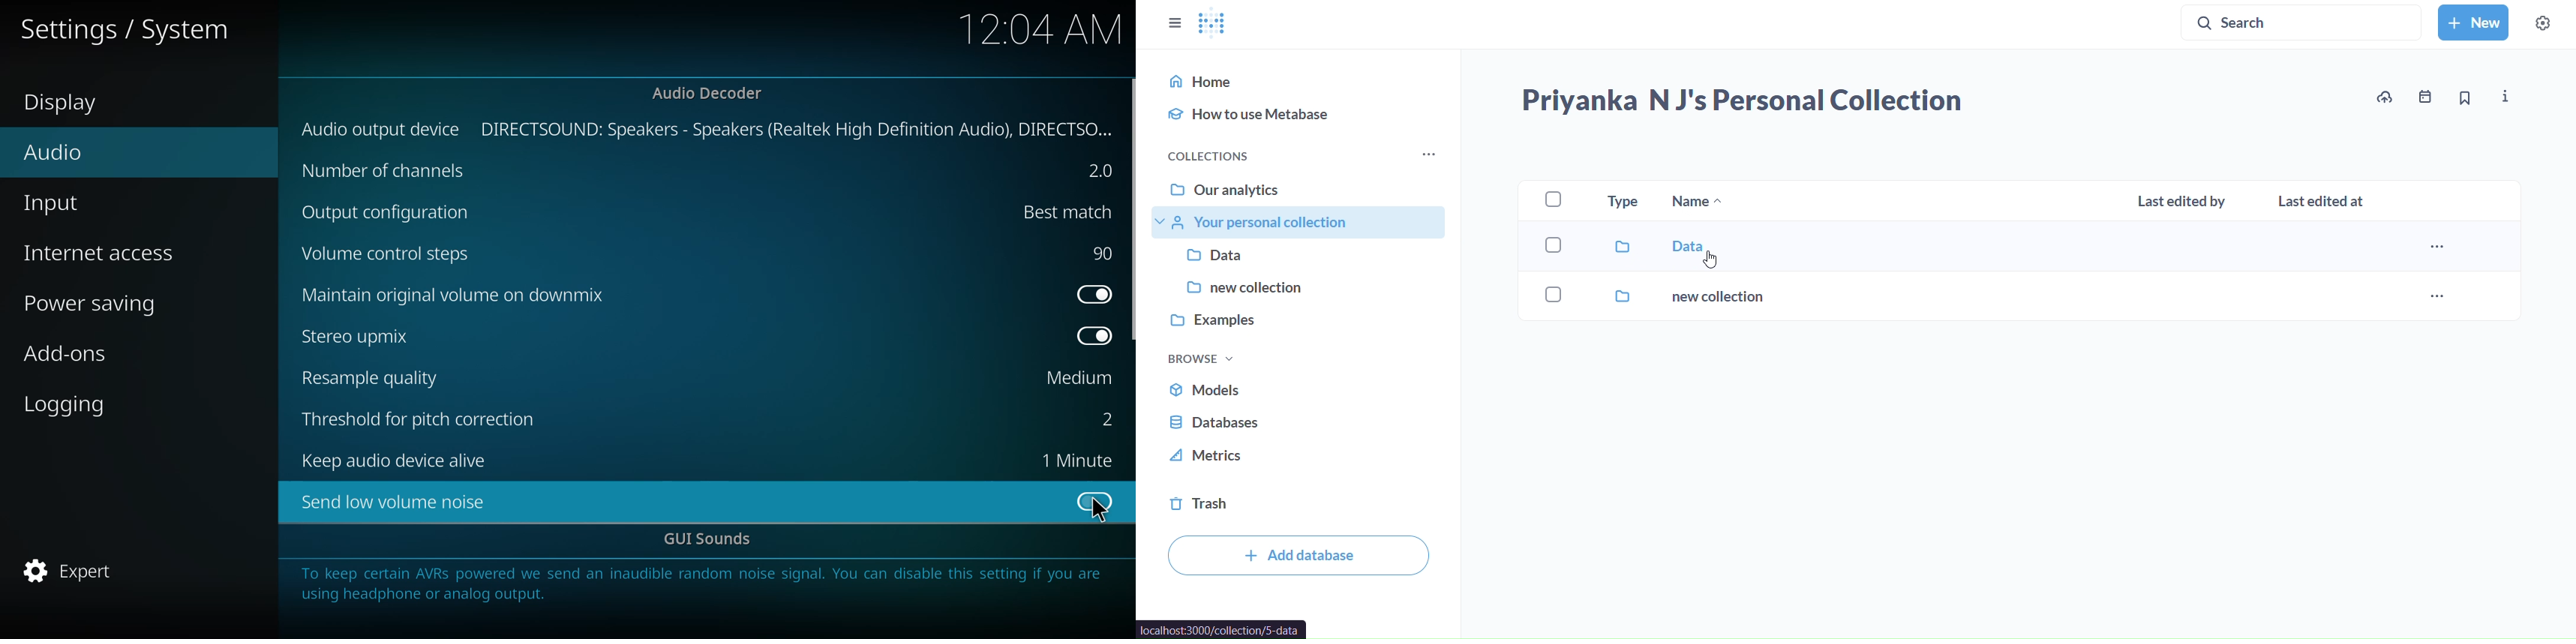  What do you see at coordinates (423, 418) in the screenshot?
I see `threshold` at bounding box center [423, 418].